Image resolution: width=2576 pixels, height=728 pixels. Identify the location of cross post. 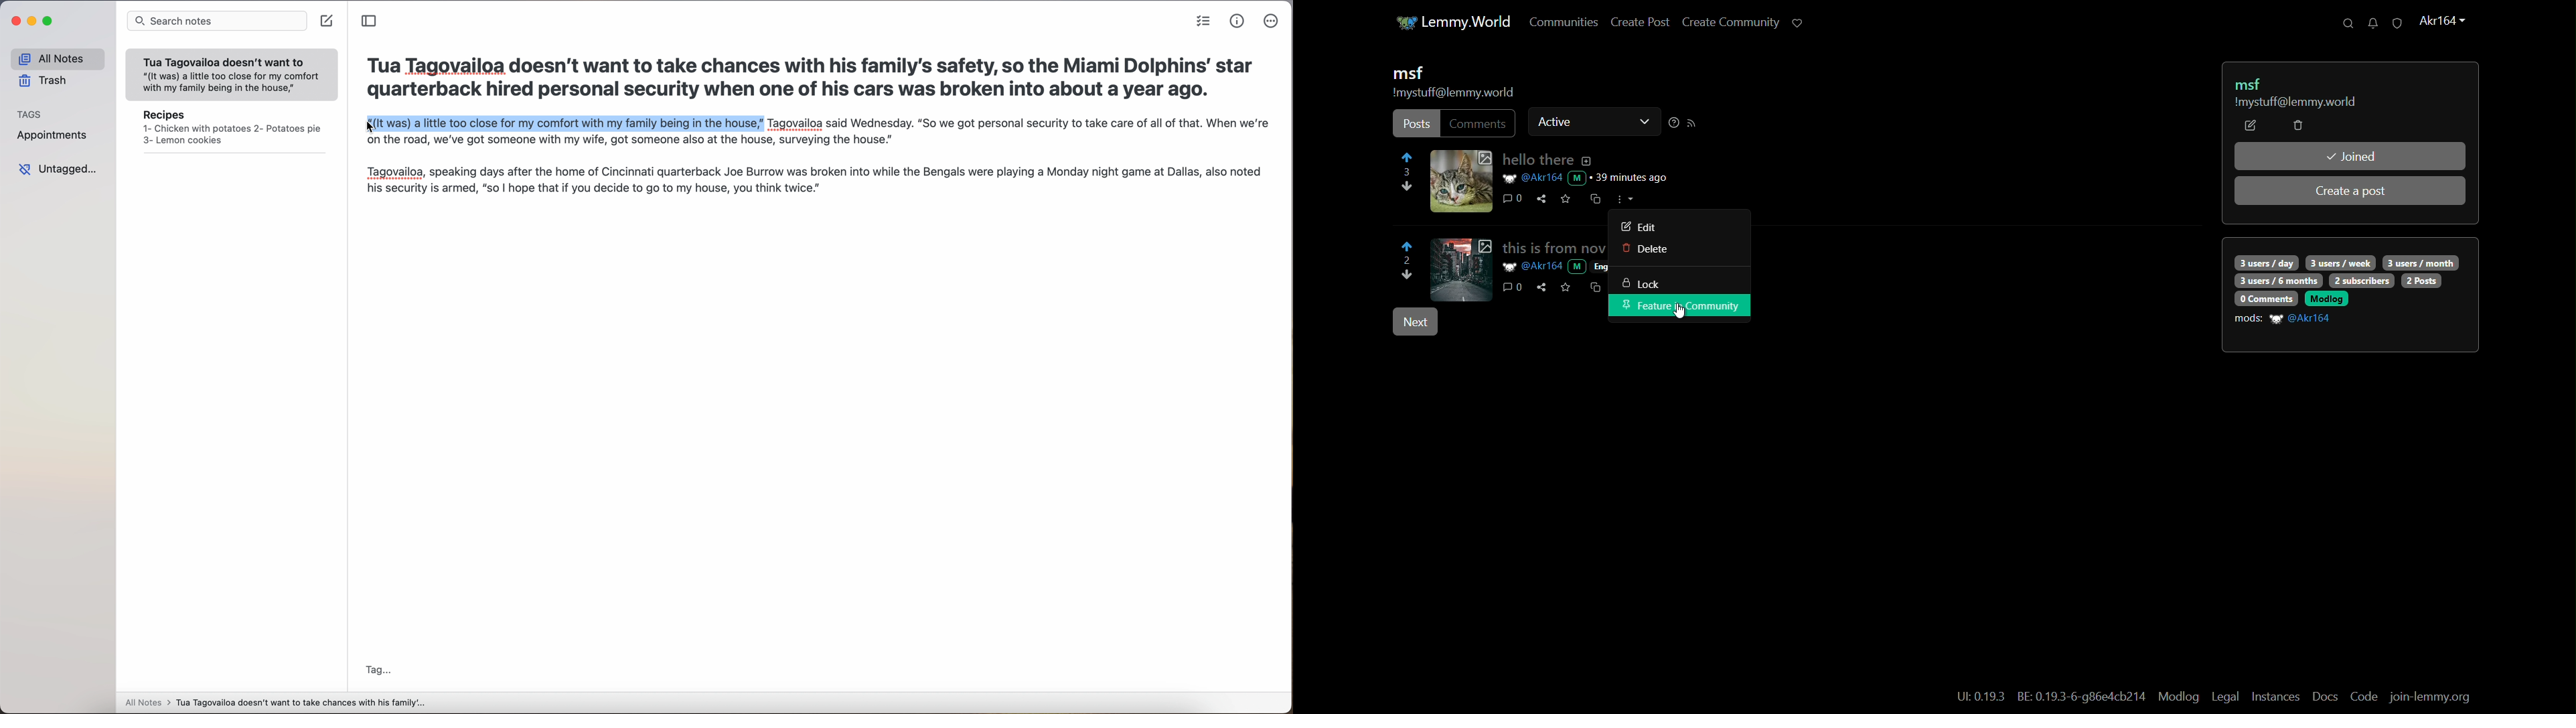
(1594, 200).